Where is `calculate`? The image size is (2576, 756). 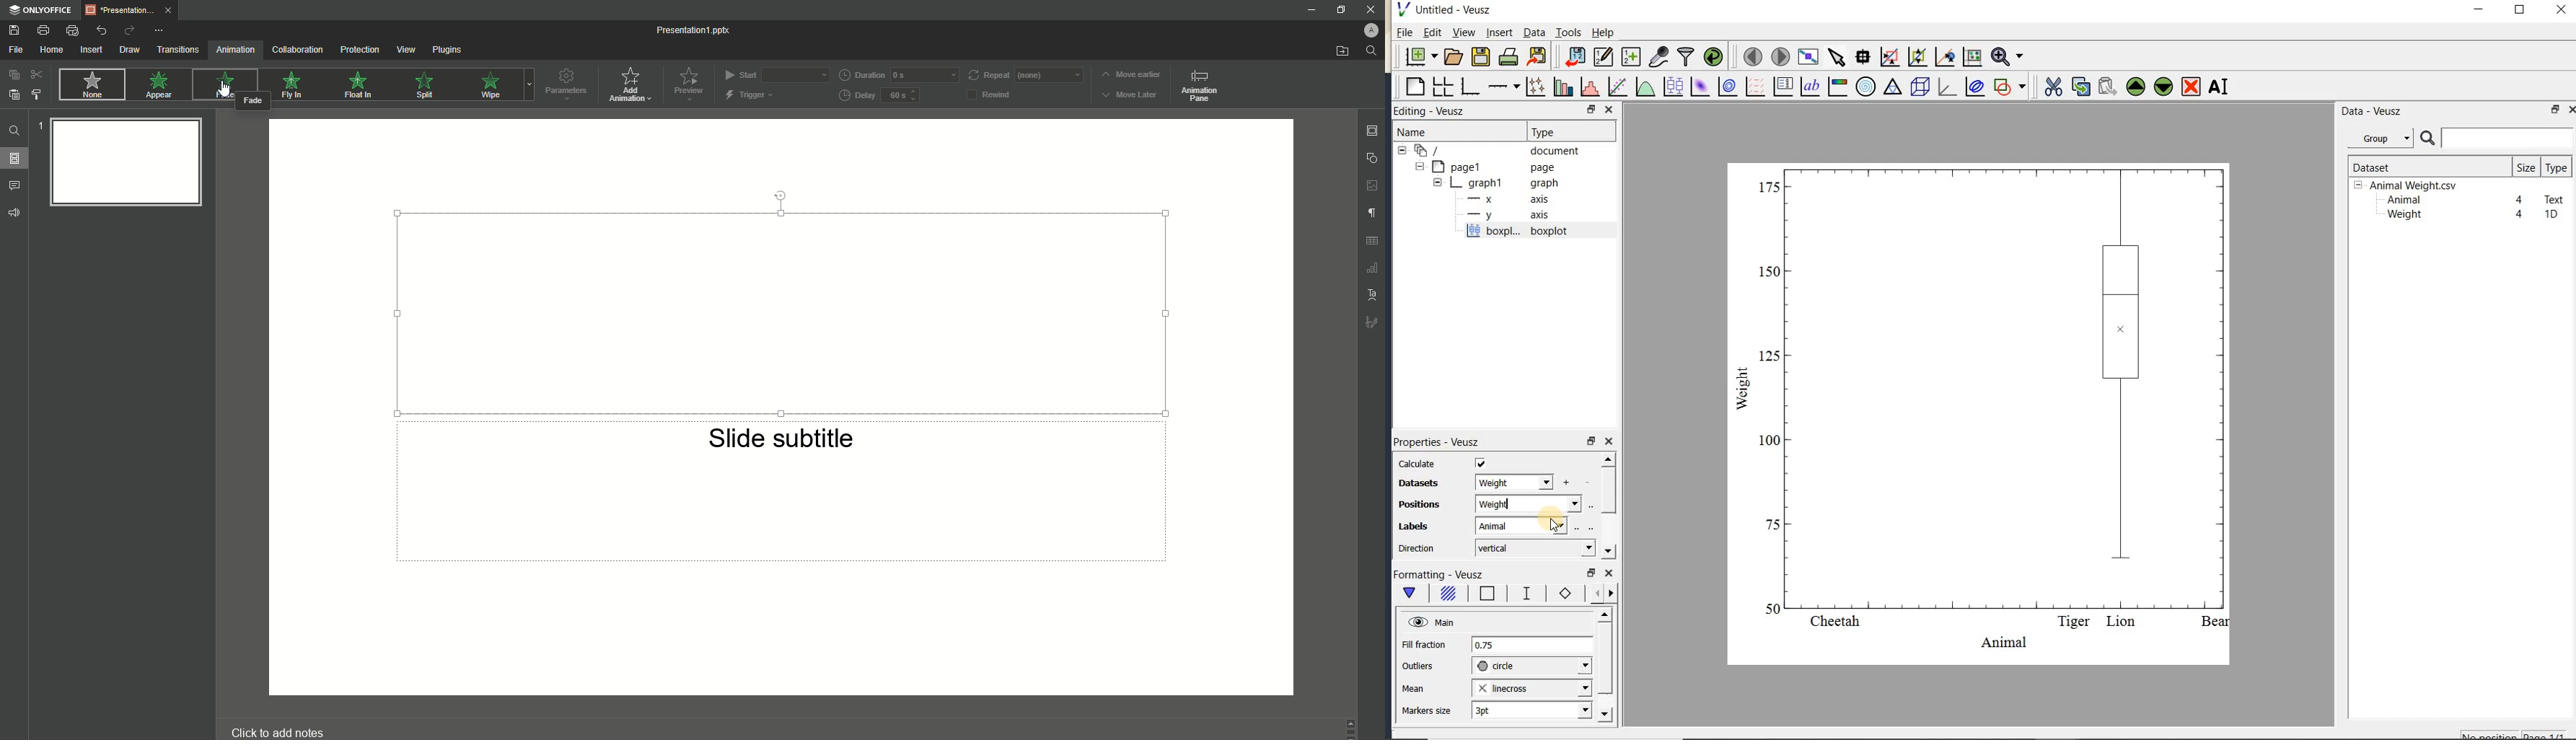 calculate is located at coordinates (1418, 465).